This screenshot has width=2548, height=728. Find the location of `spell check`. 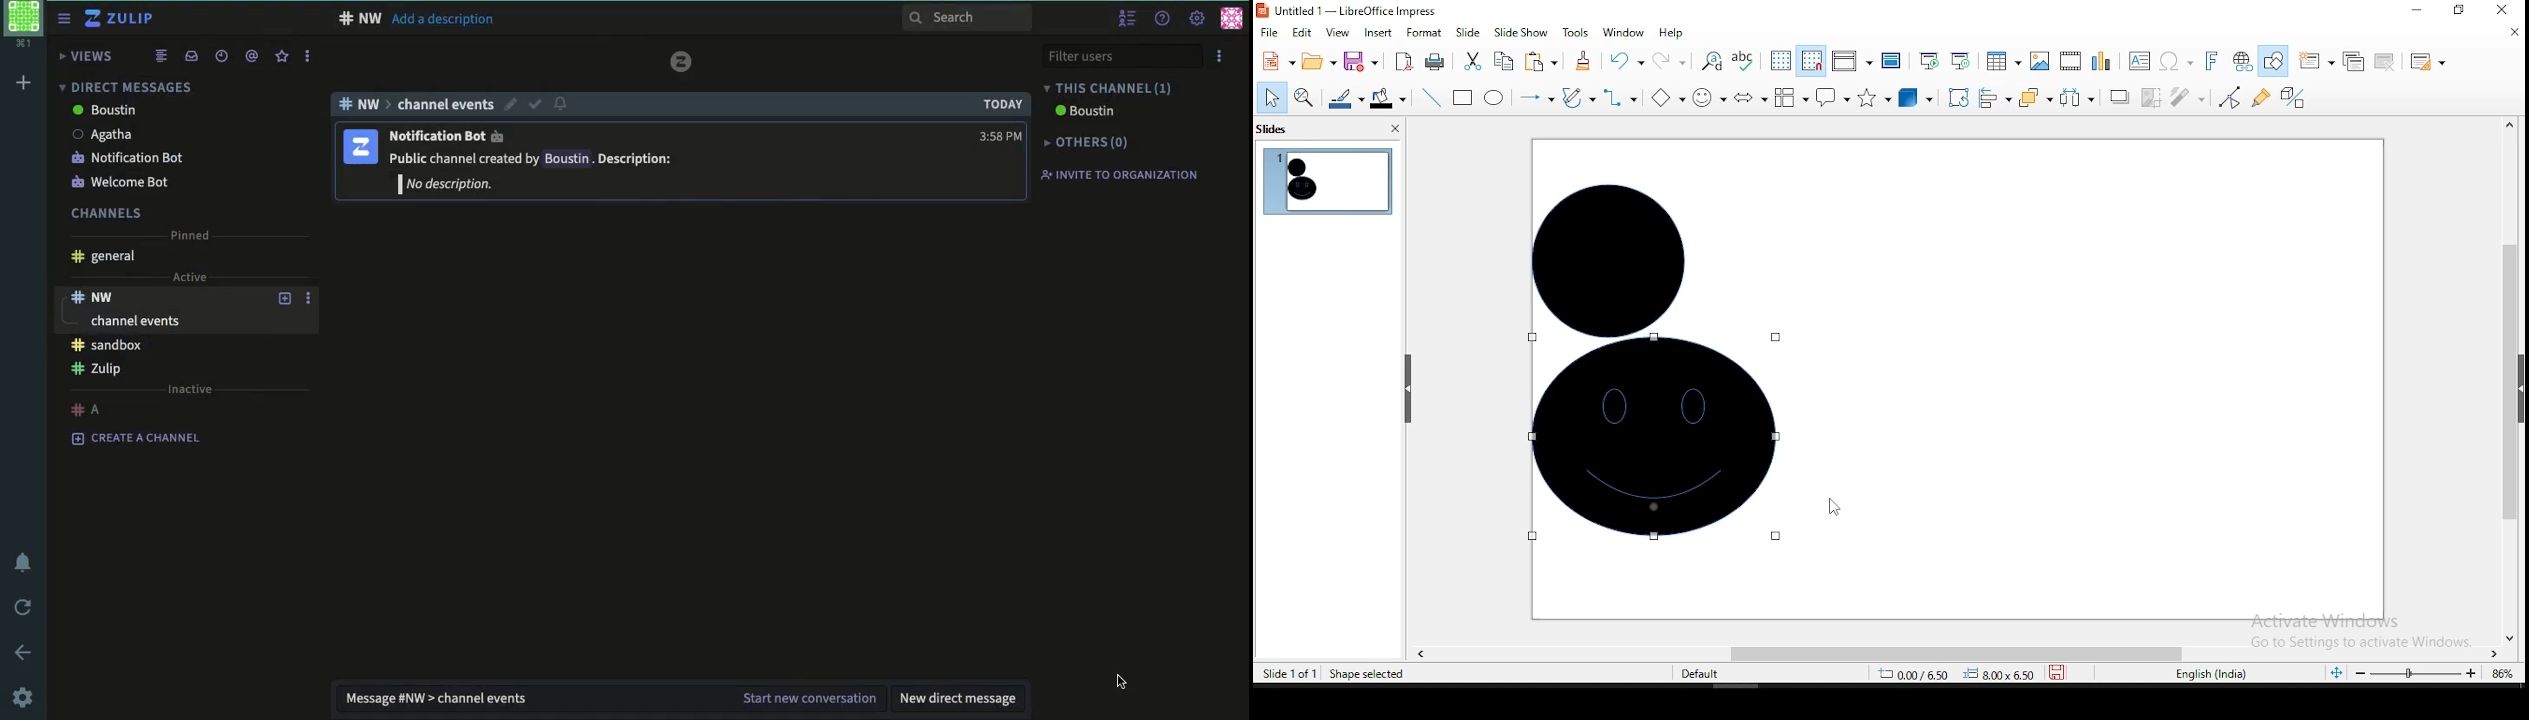

spell check is located at coordinates (1748, 61).